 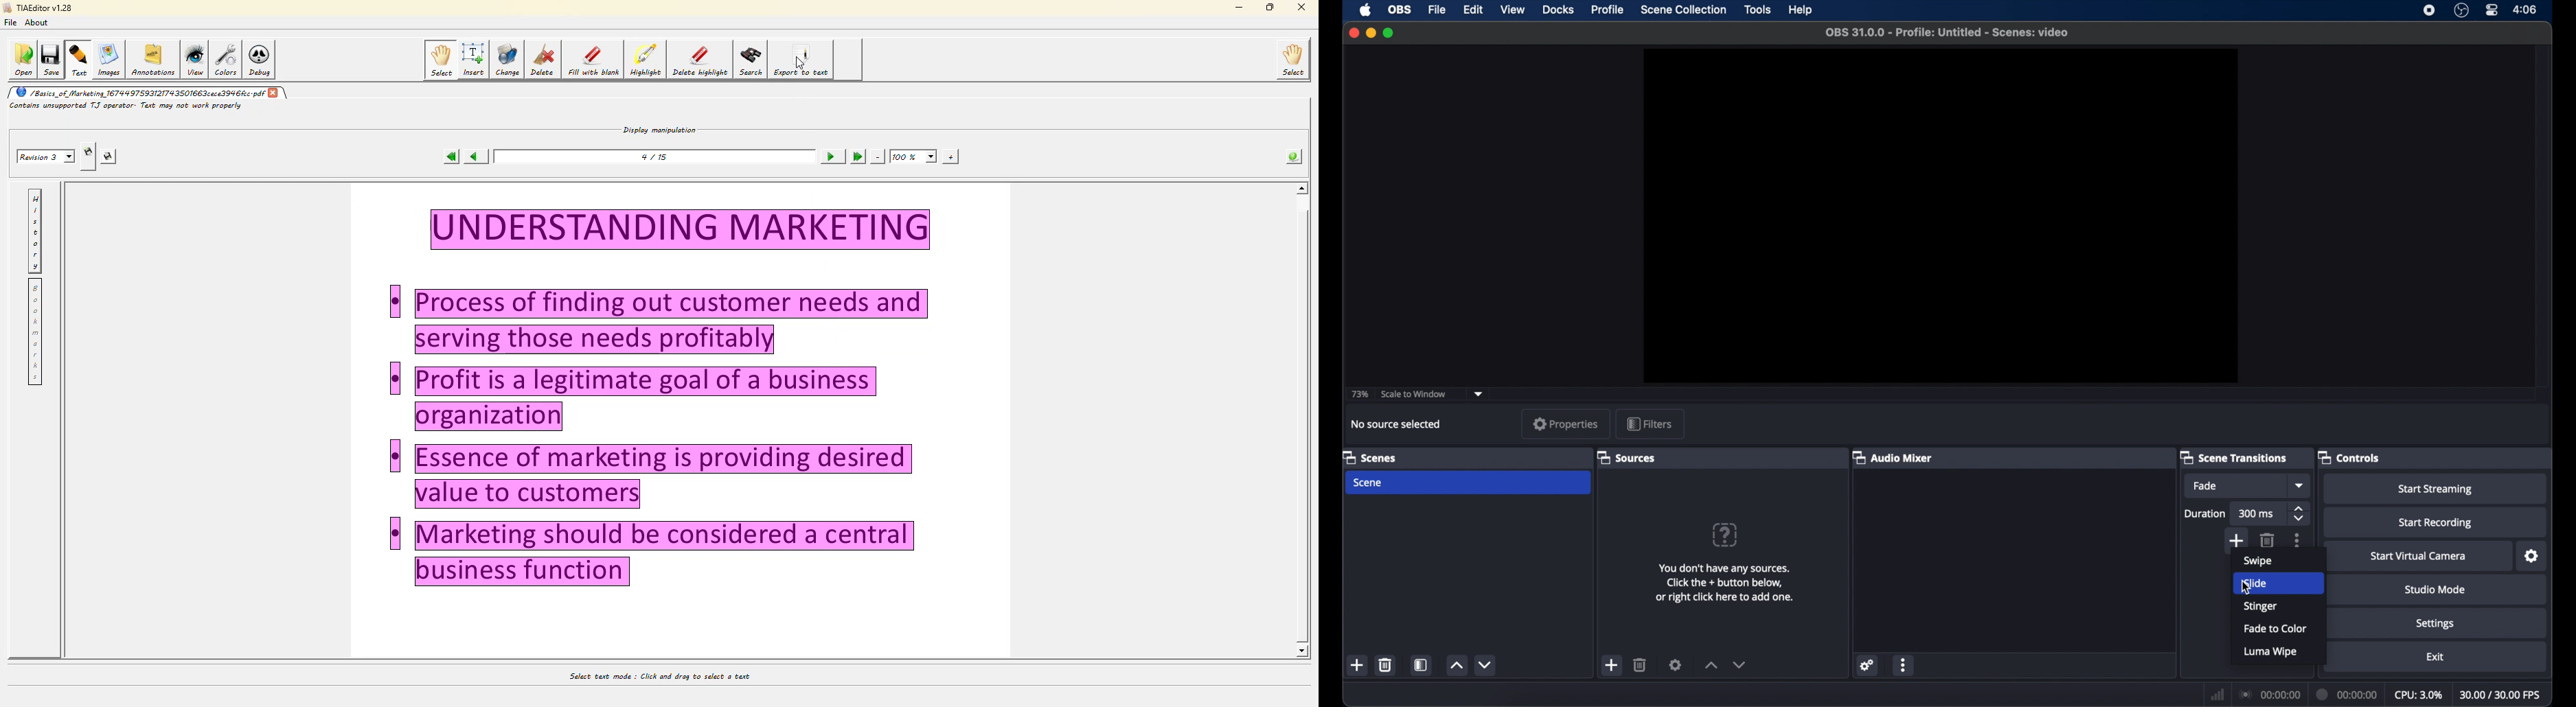 I want to click on file, so click(x=10, y=23).